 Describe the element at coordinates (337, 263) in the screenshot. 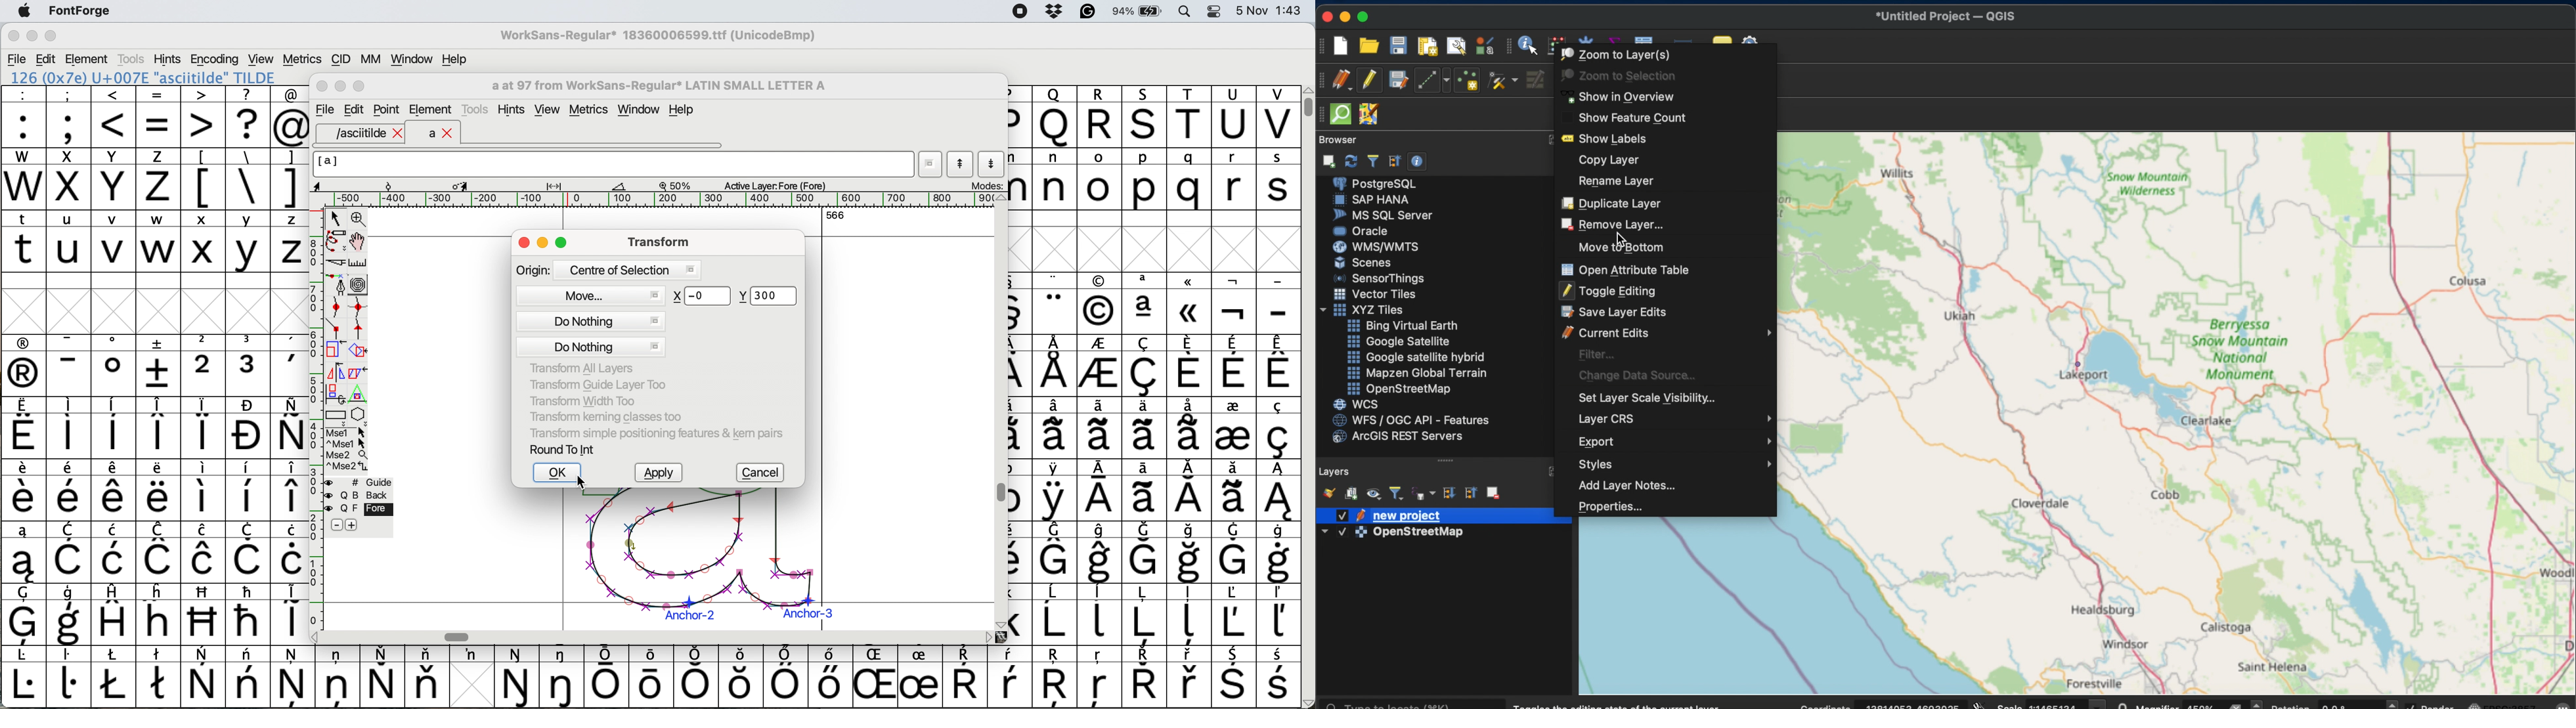

I see `cut splines in two` at that location.